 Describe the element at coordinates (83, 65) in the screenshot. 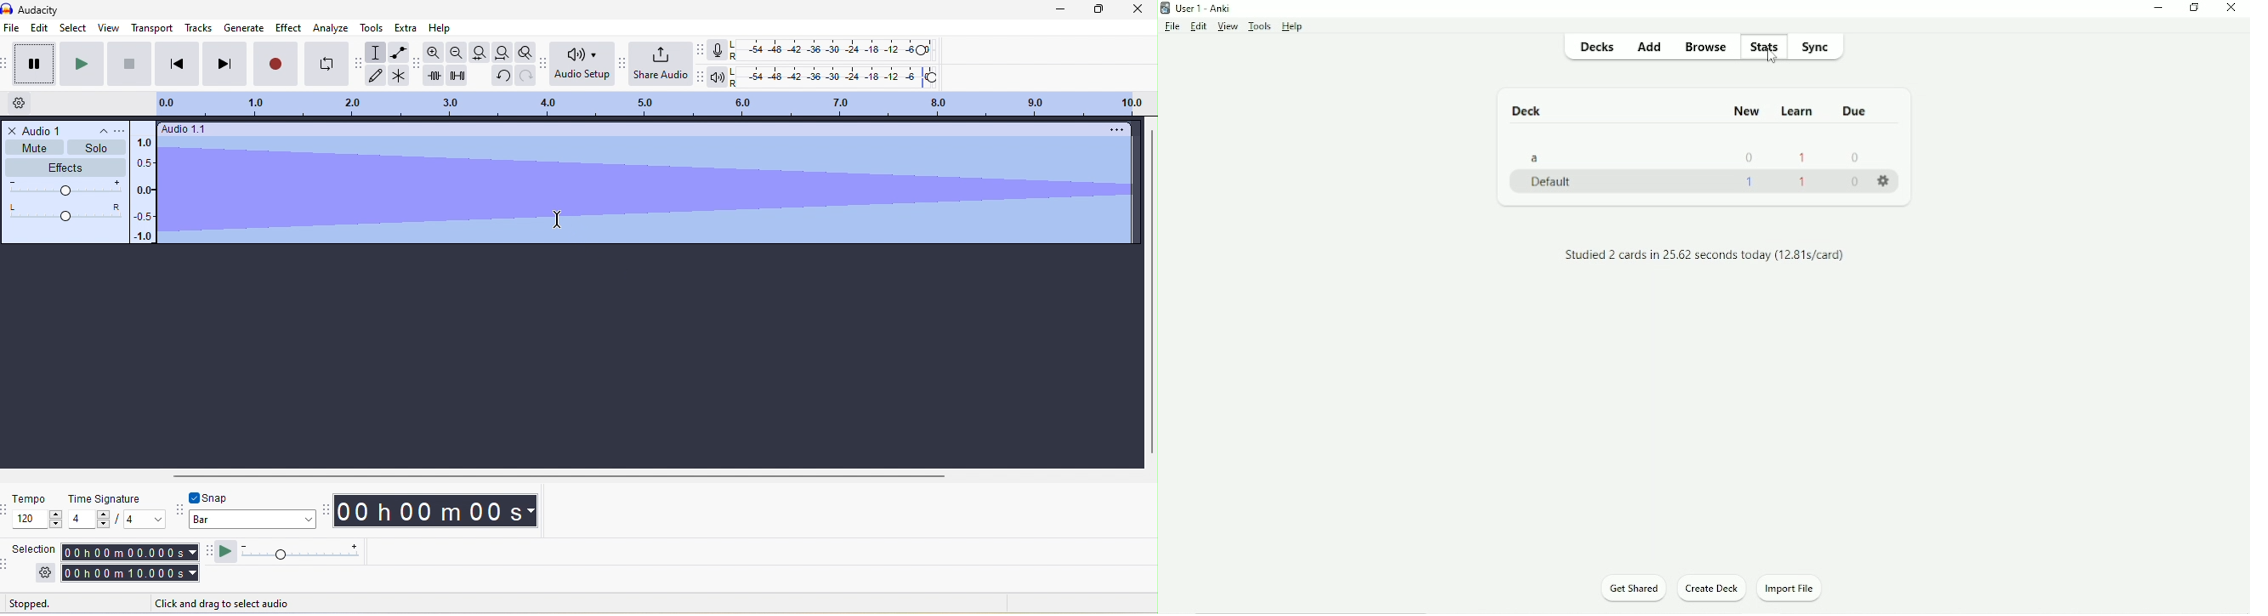

I see `play` at that location.